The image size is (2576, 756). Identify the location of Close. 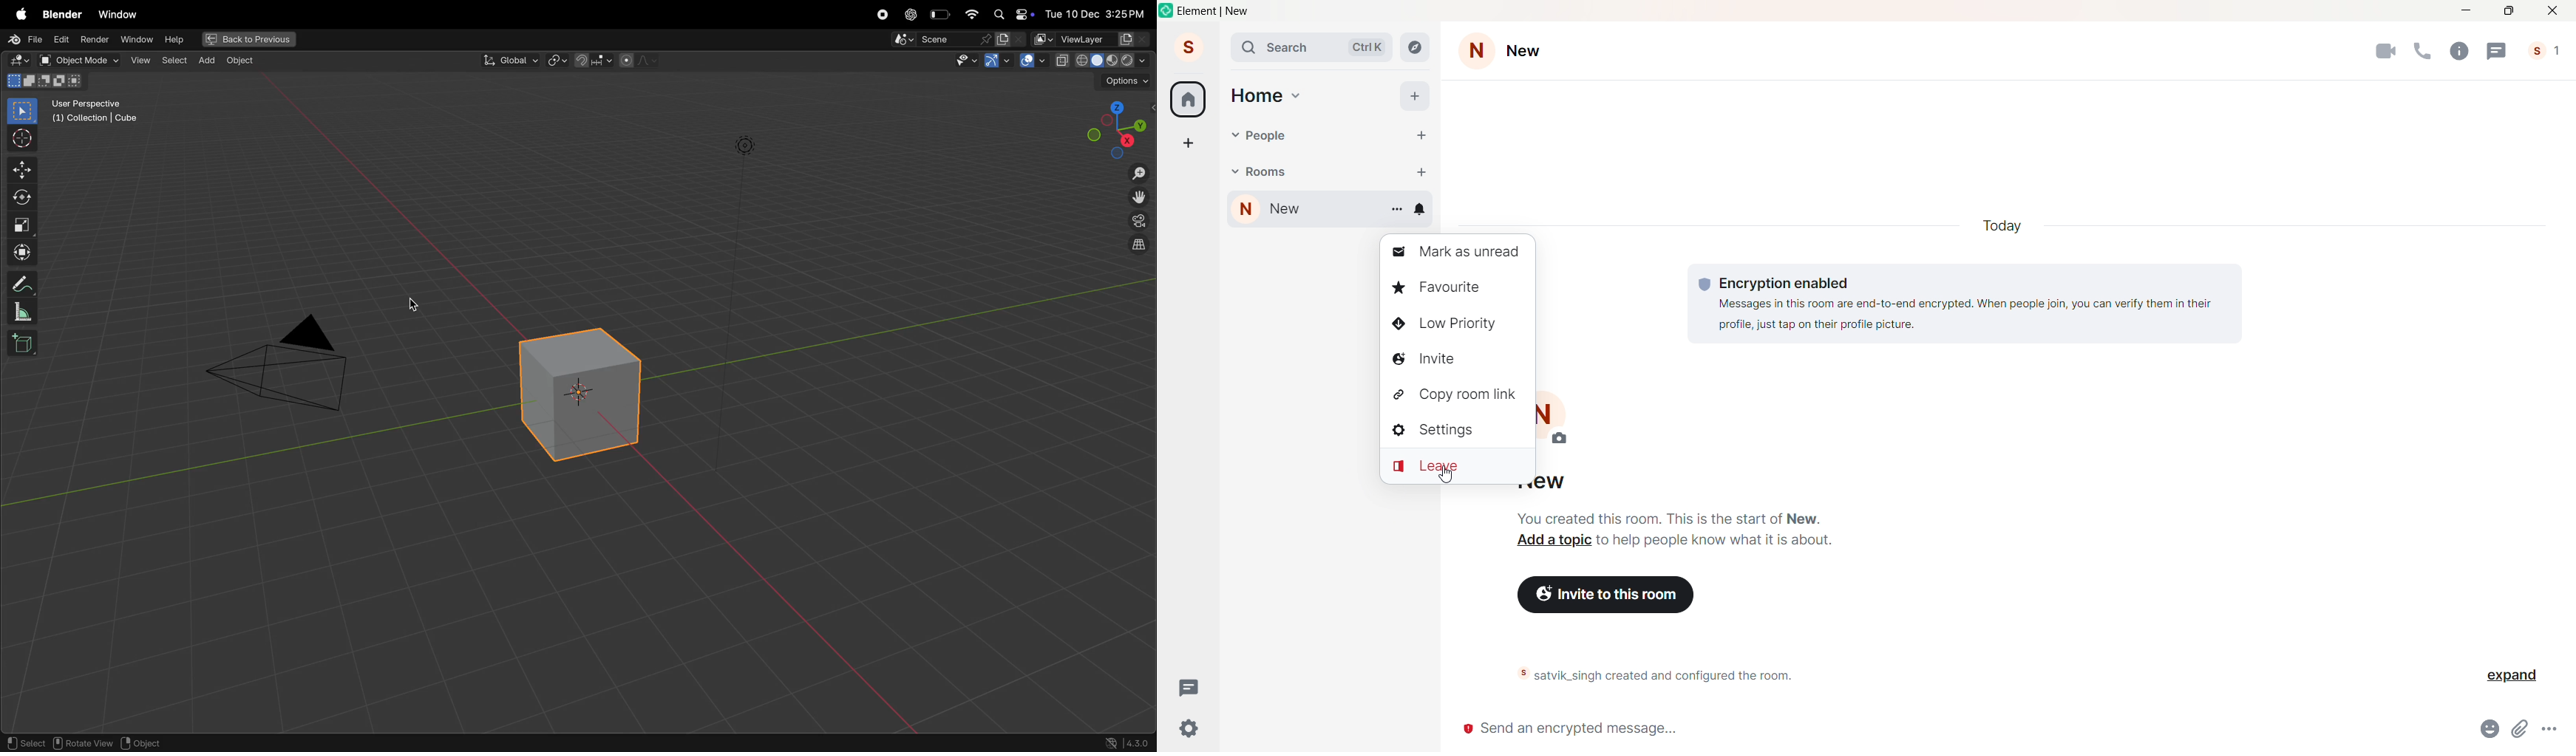
(2551, 11).